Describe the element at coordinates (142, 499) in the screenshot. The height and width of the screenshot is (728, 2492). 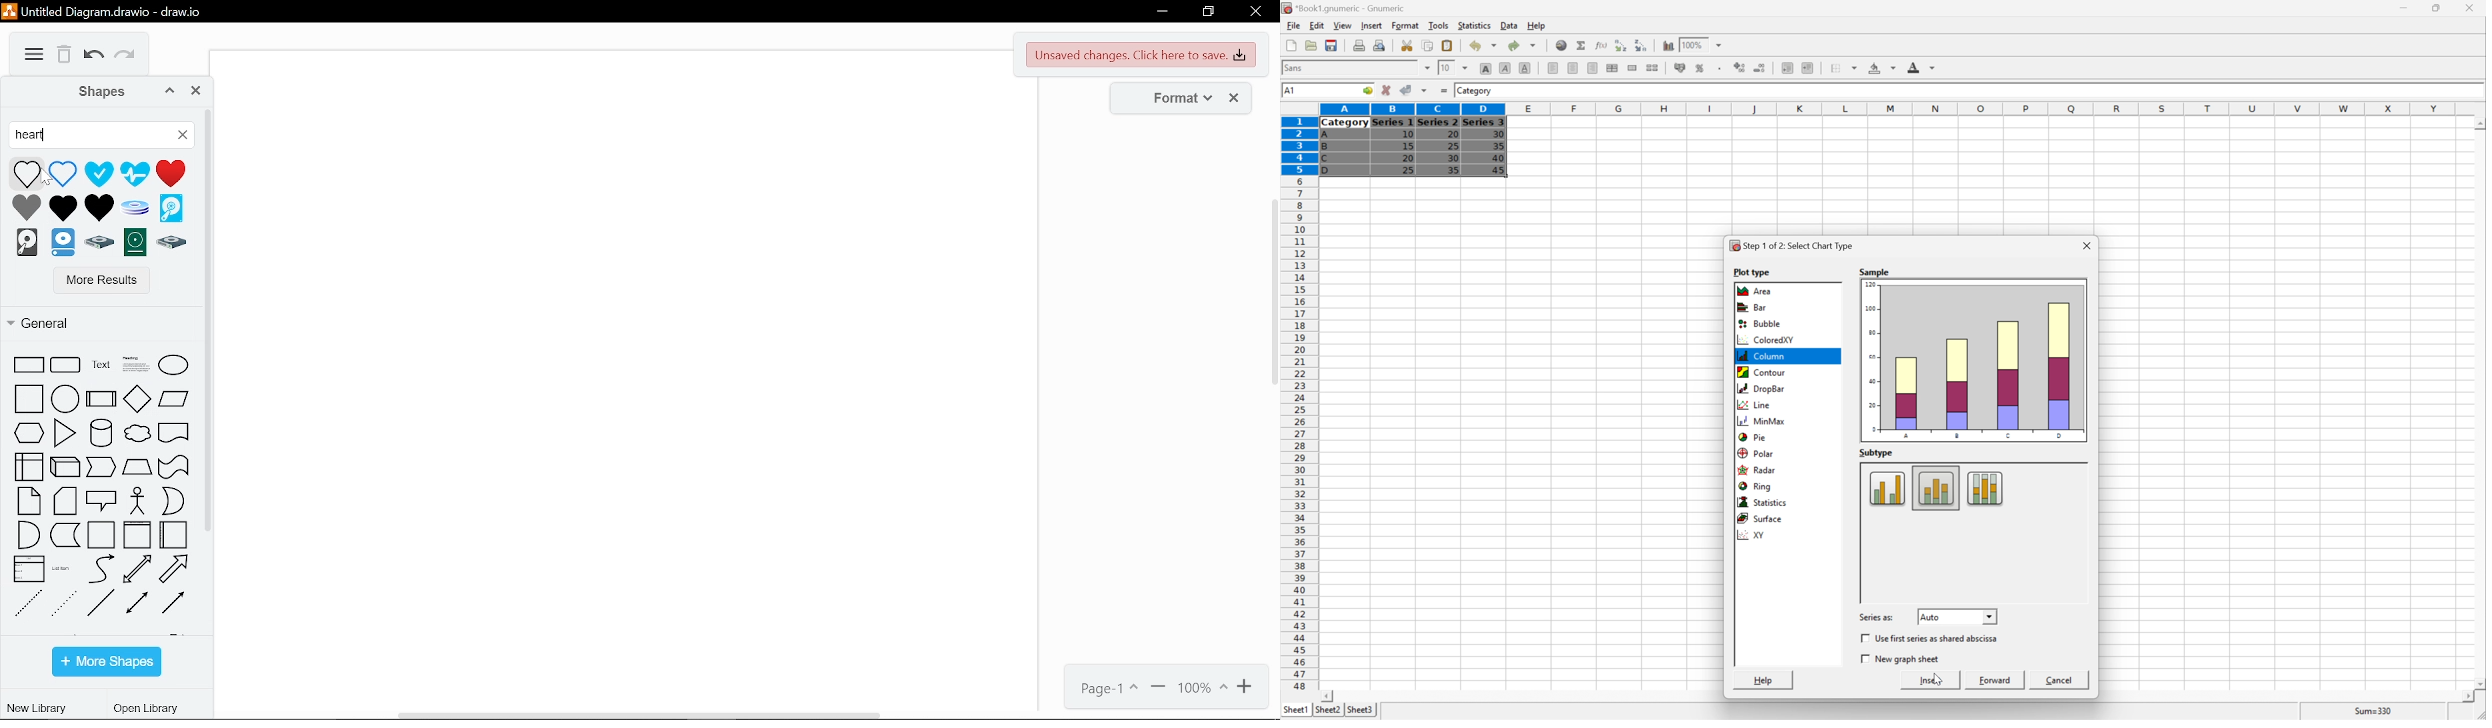
I see `actor` at that location.